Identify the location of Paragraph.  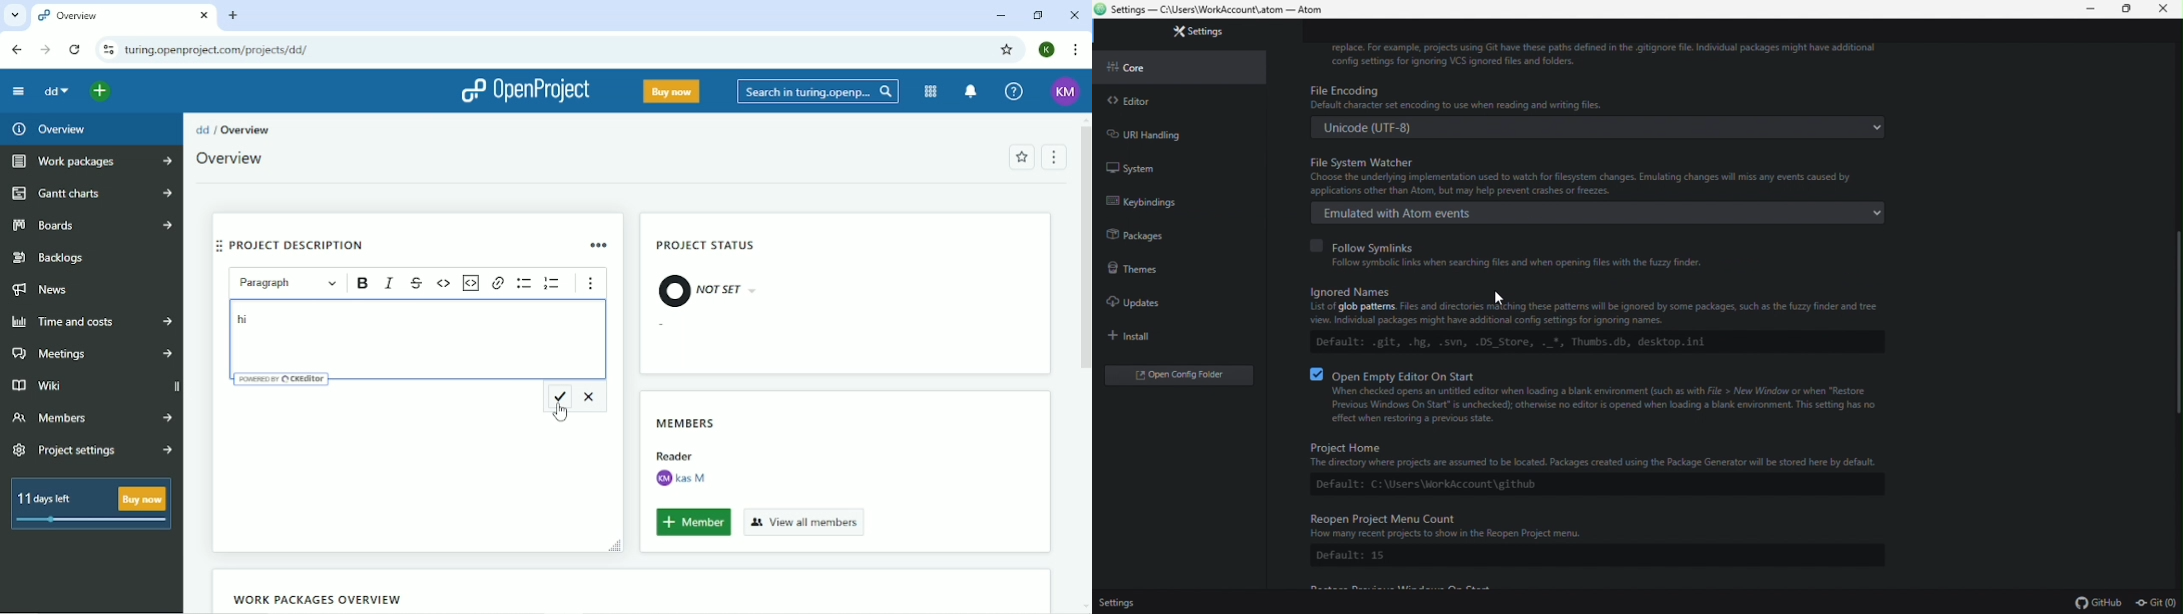
(289, 283).